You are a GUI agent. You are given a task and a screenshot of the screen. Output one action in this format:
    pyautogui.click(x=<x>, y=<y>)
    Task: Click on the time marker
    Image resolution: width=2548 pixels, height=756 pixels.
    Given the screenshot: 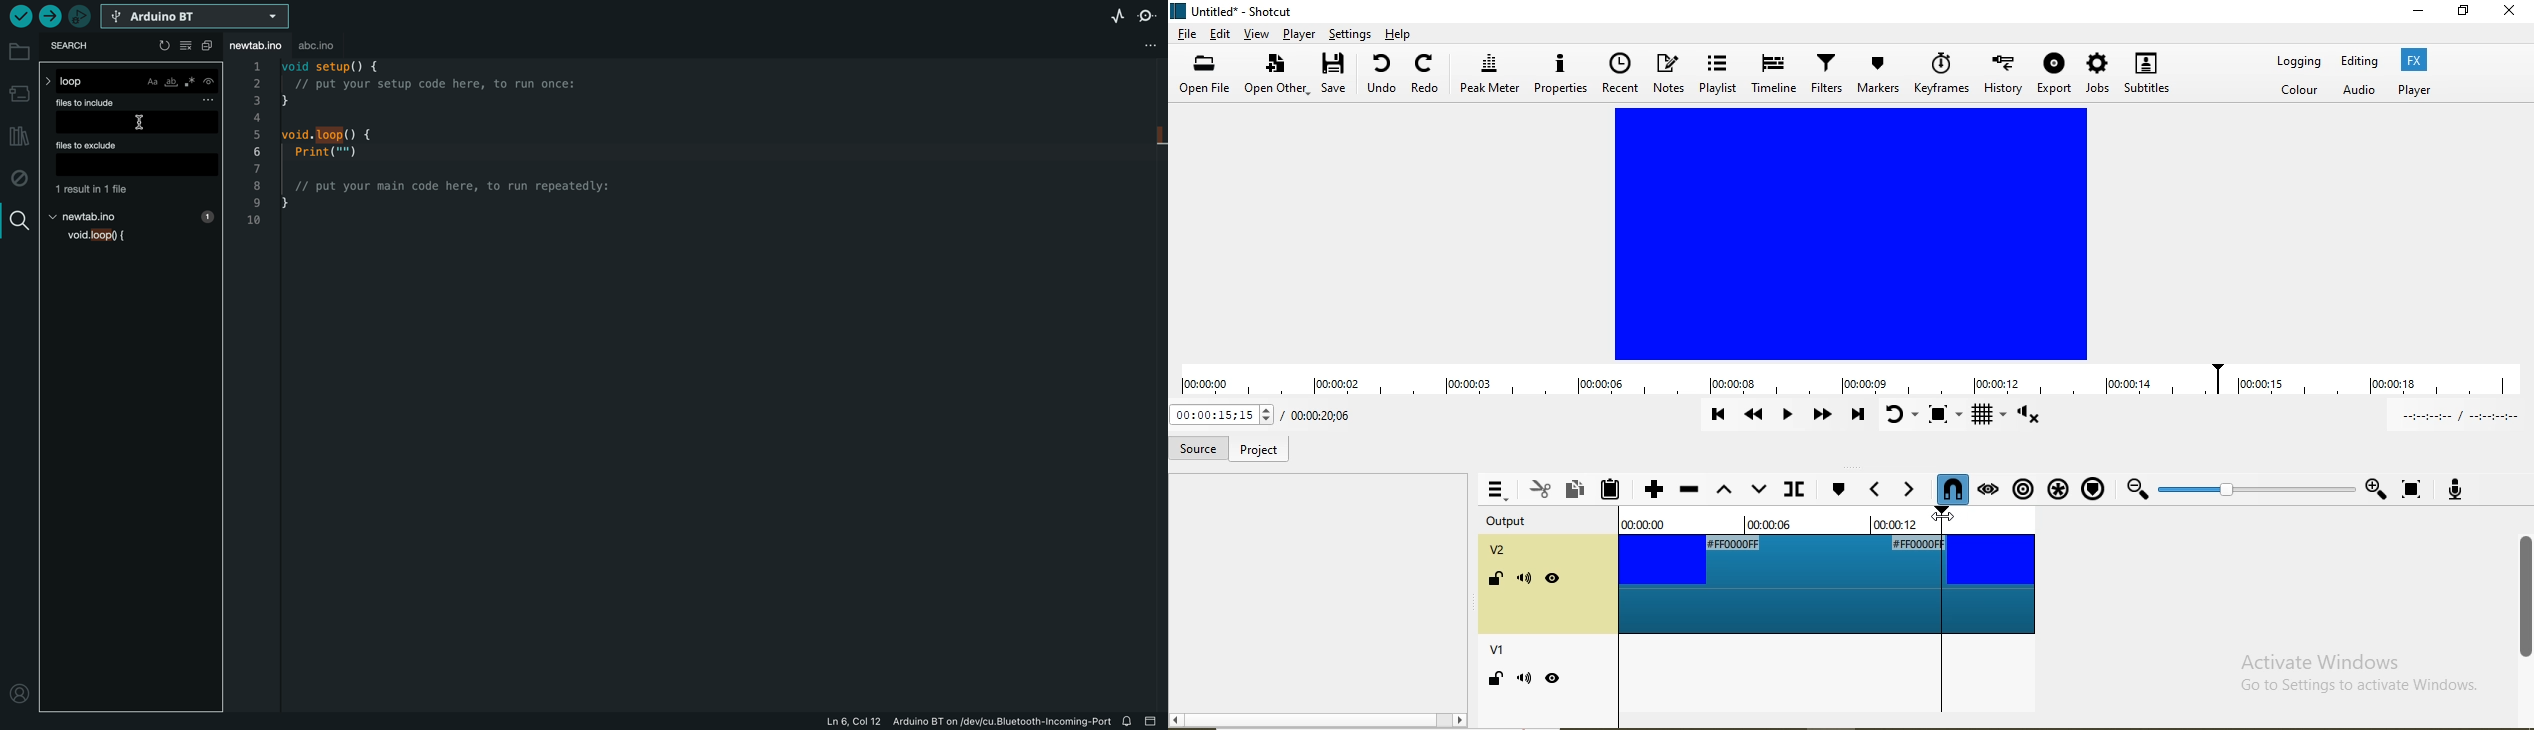 What is the action you would take?
    pyautogui.click(x=1943, y=603)
    